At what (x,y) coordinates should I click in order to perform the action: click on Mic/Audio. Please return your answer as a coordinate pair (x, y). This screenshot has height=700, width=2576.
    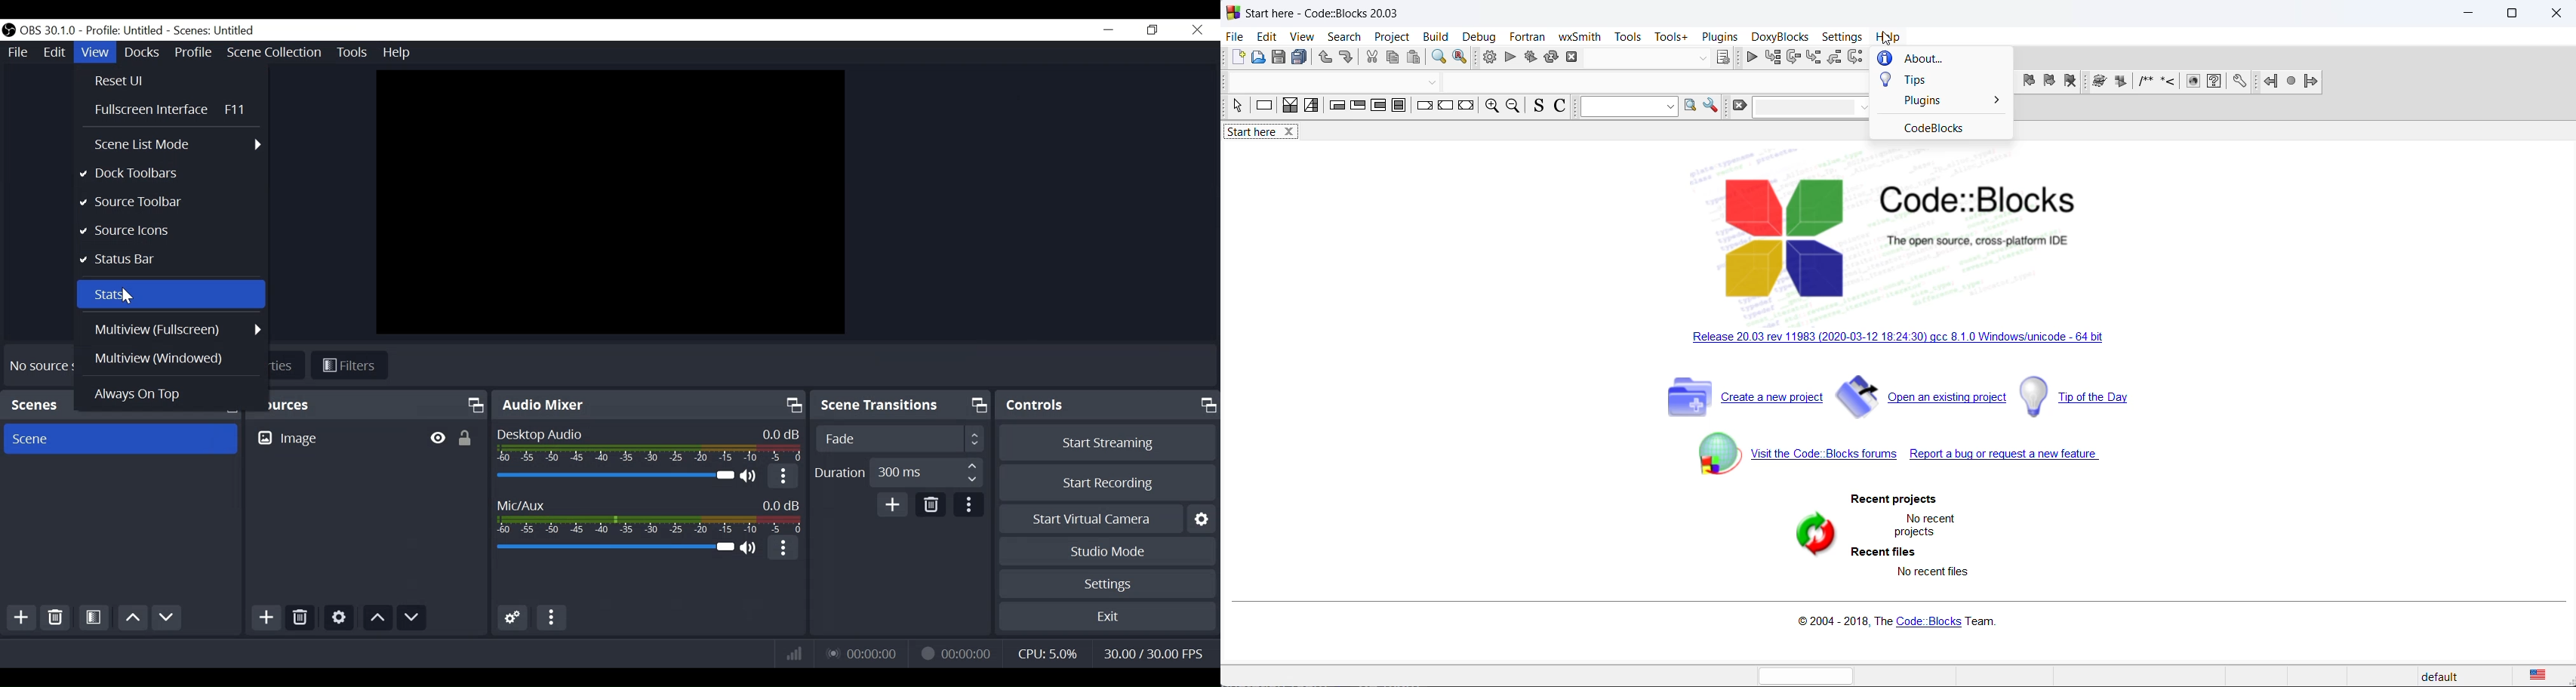
    Looking at the image, I should click on (616, 549).